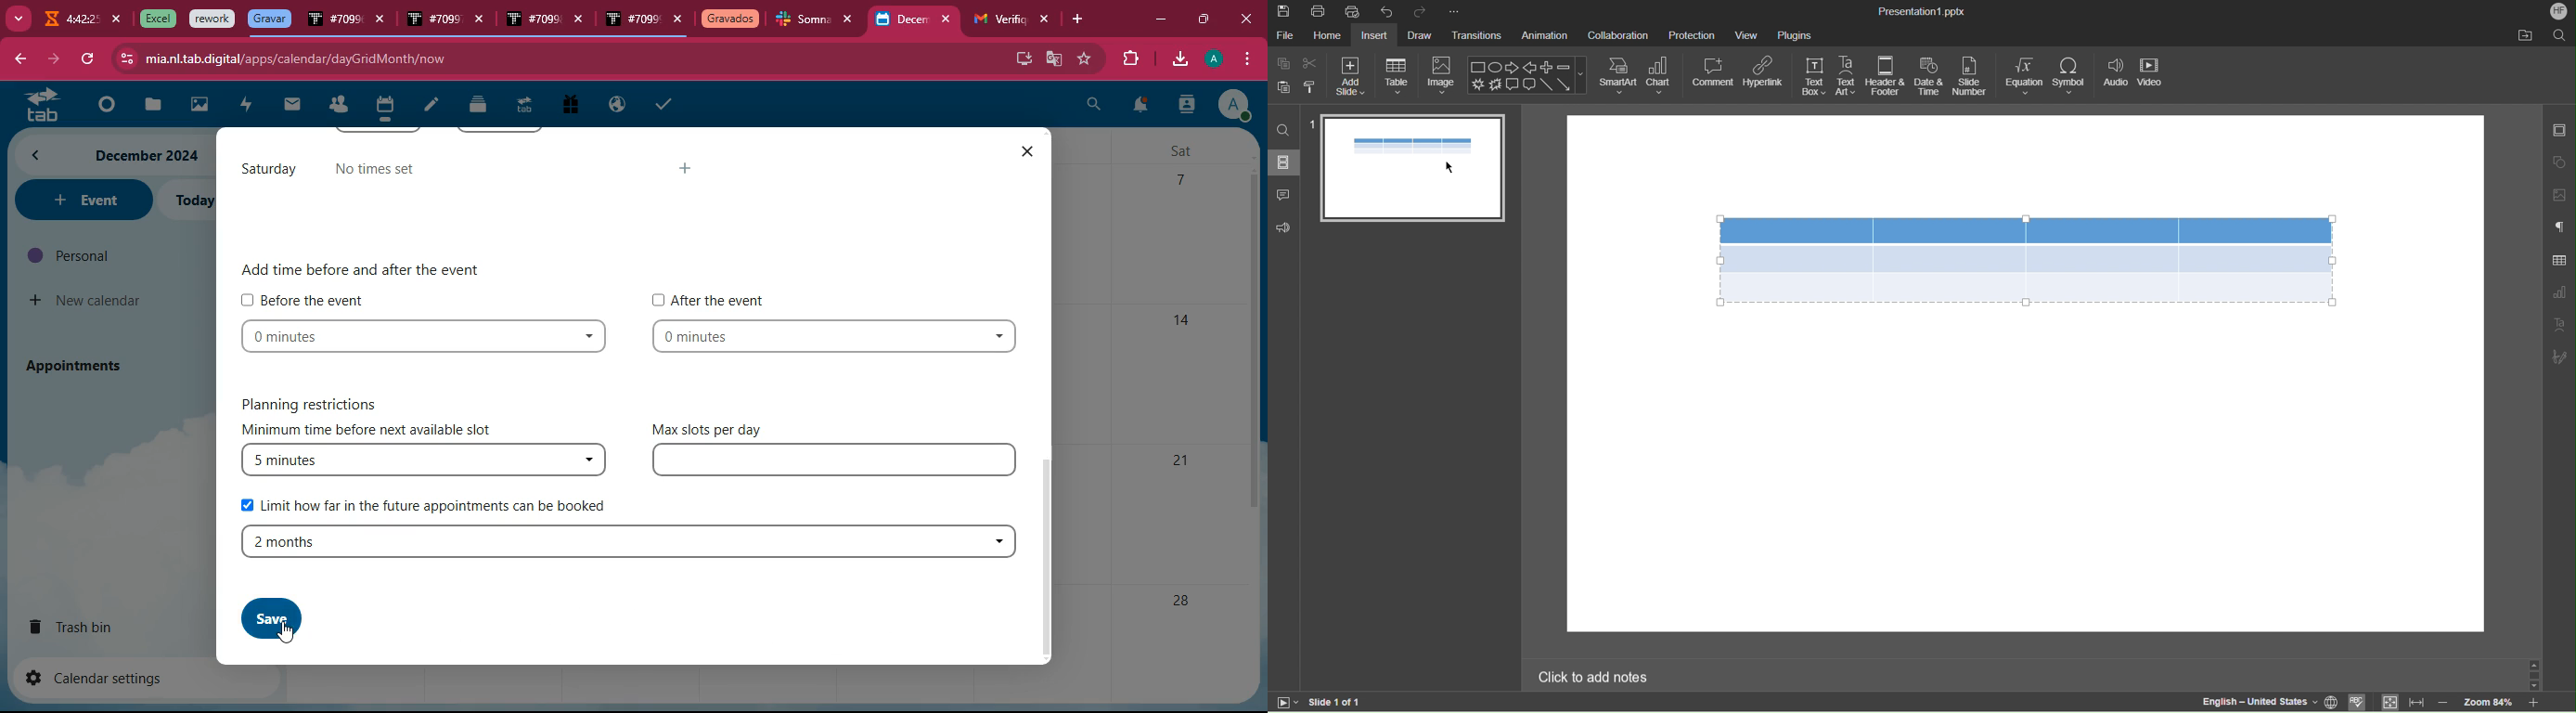 Image resolution: width=2576 pixels, height=728 pixels. Describe the element at coordinates (1311, 64) in the screenshot. I see `Cut` at that location.